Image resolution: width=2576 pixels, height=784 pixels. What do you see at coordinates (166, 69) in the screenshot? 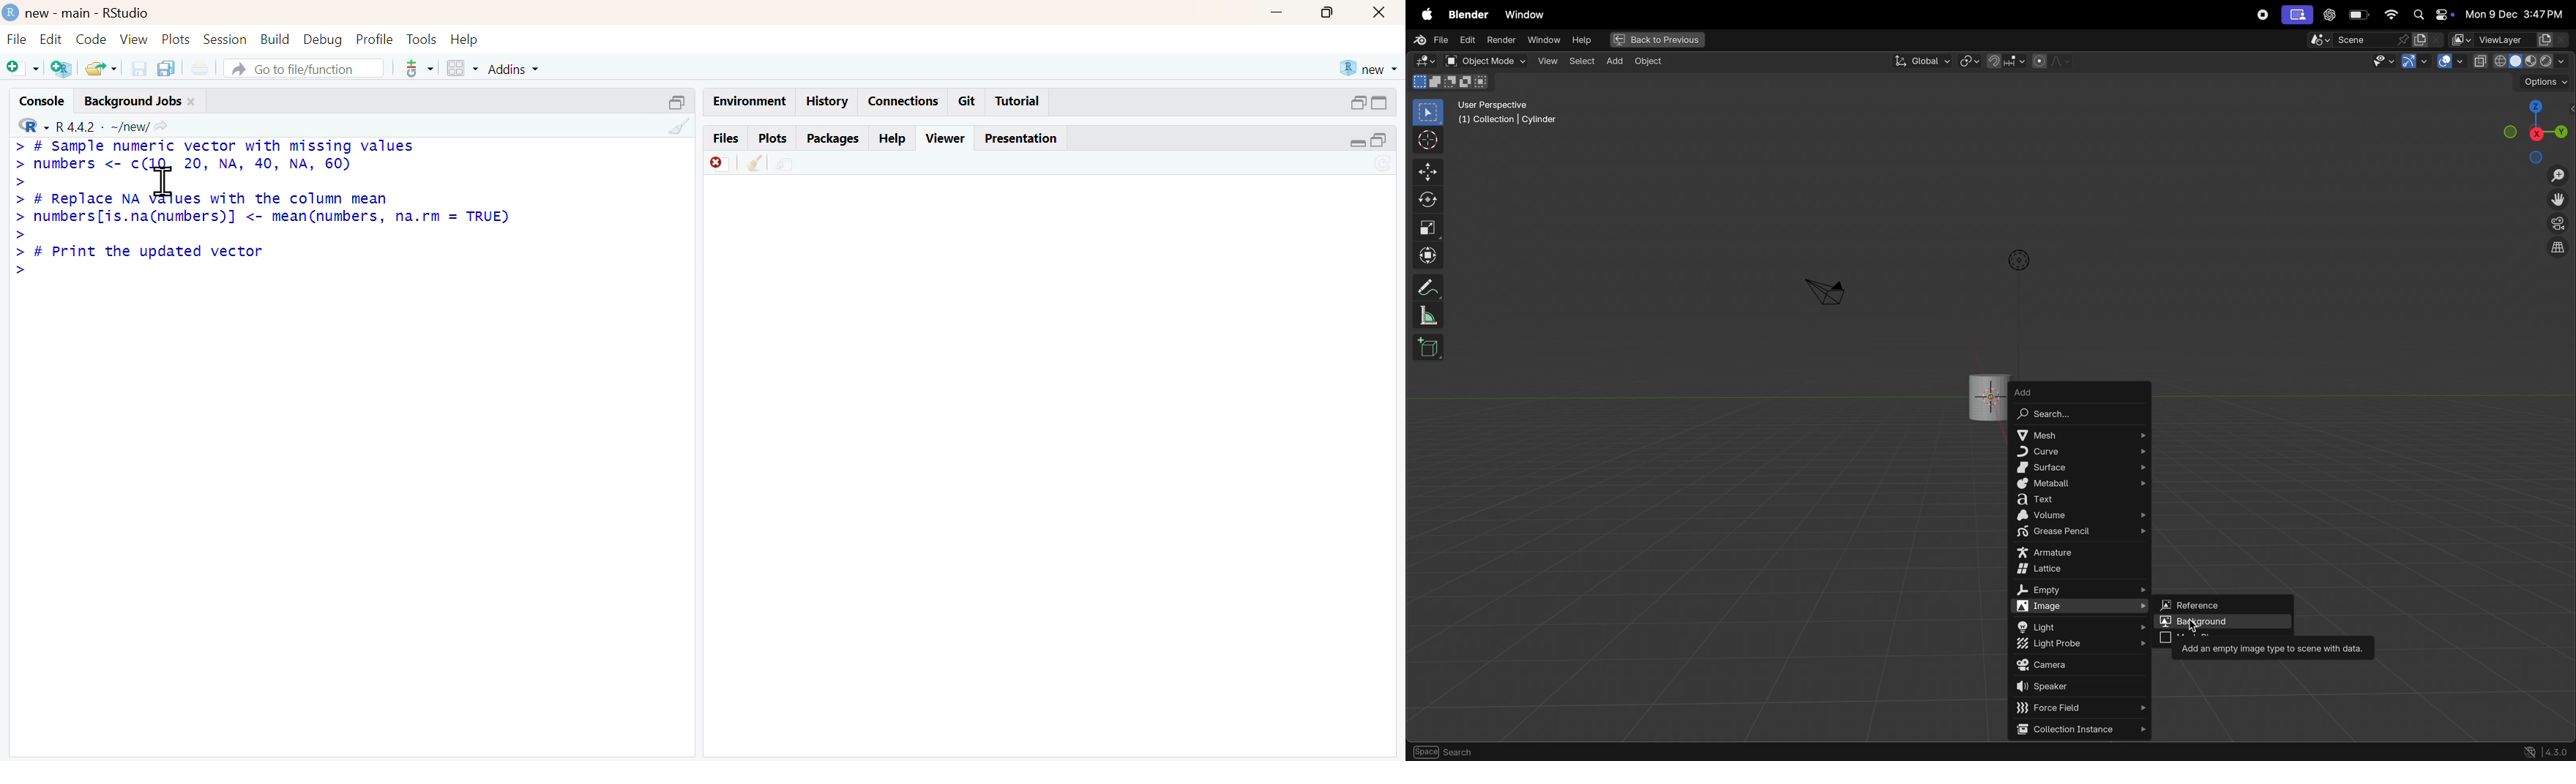
I see `copy` at bounding box center [166, 69].